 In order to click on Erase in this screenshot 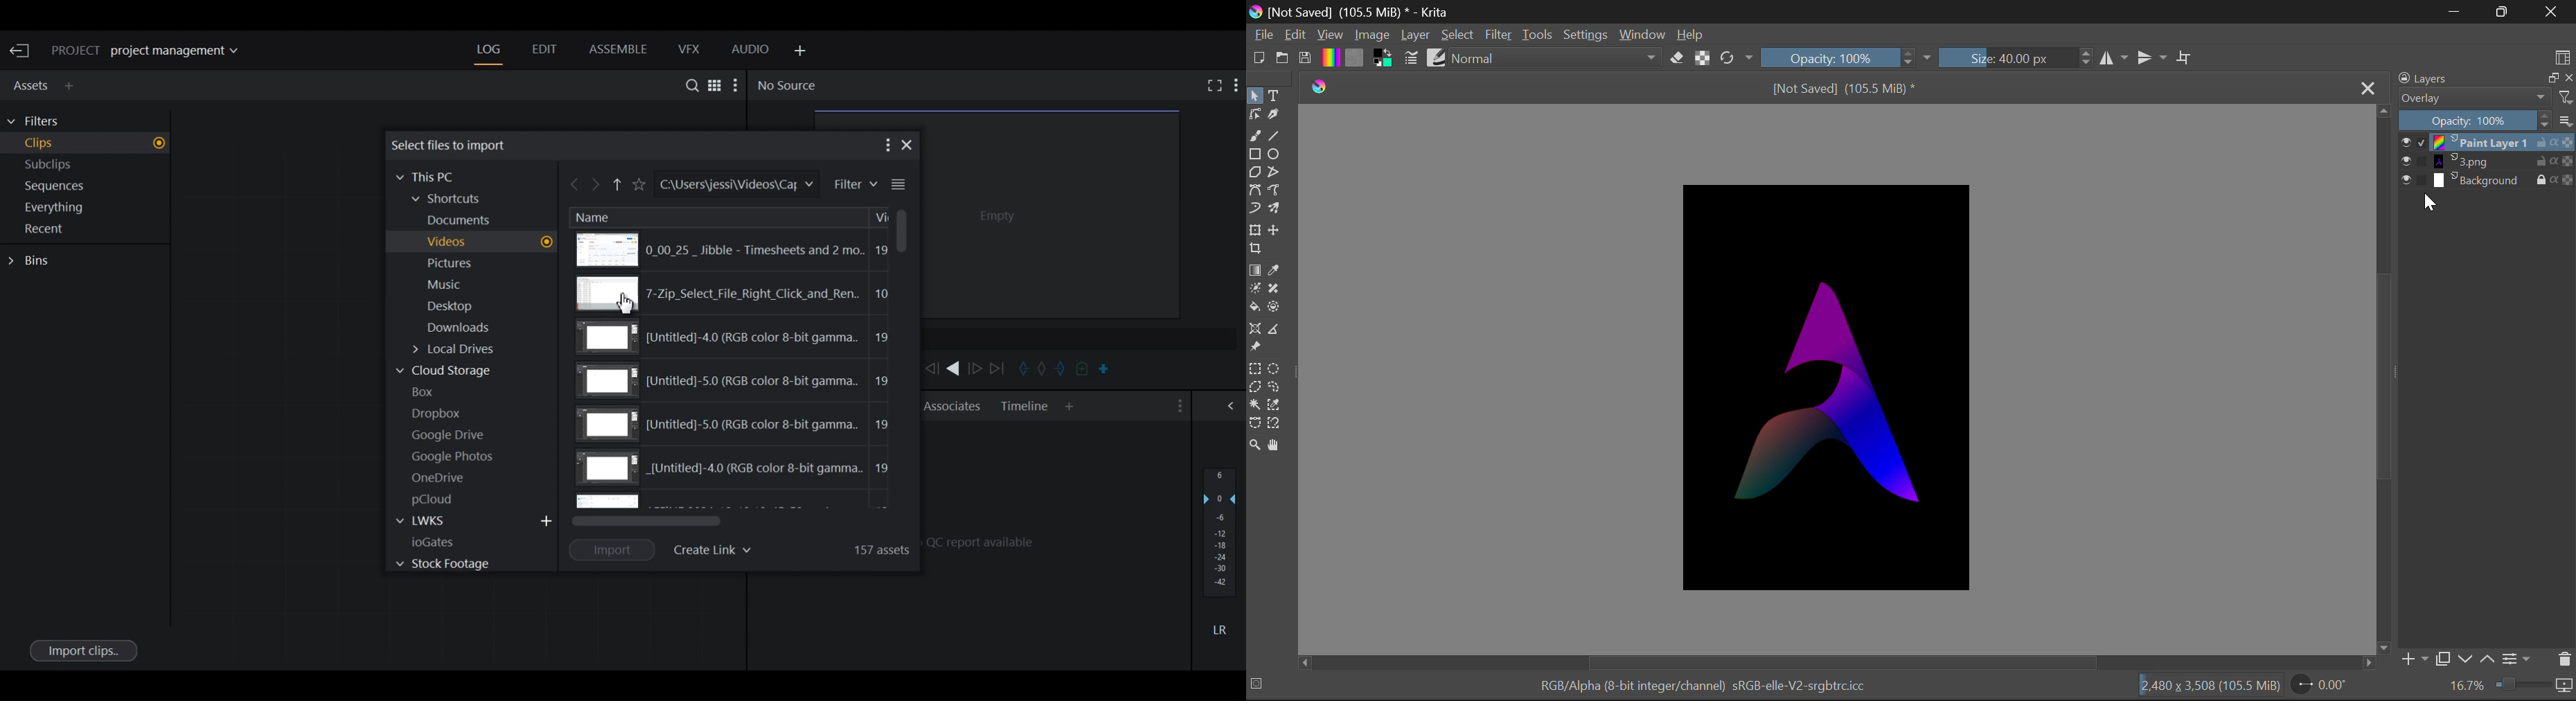, I will do `click(1679, 60)`.